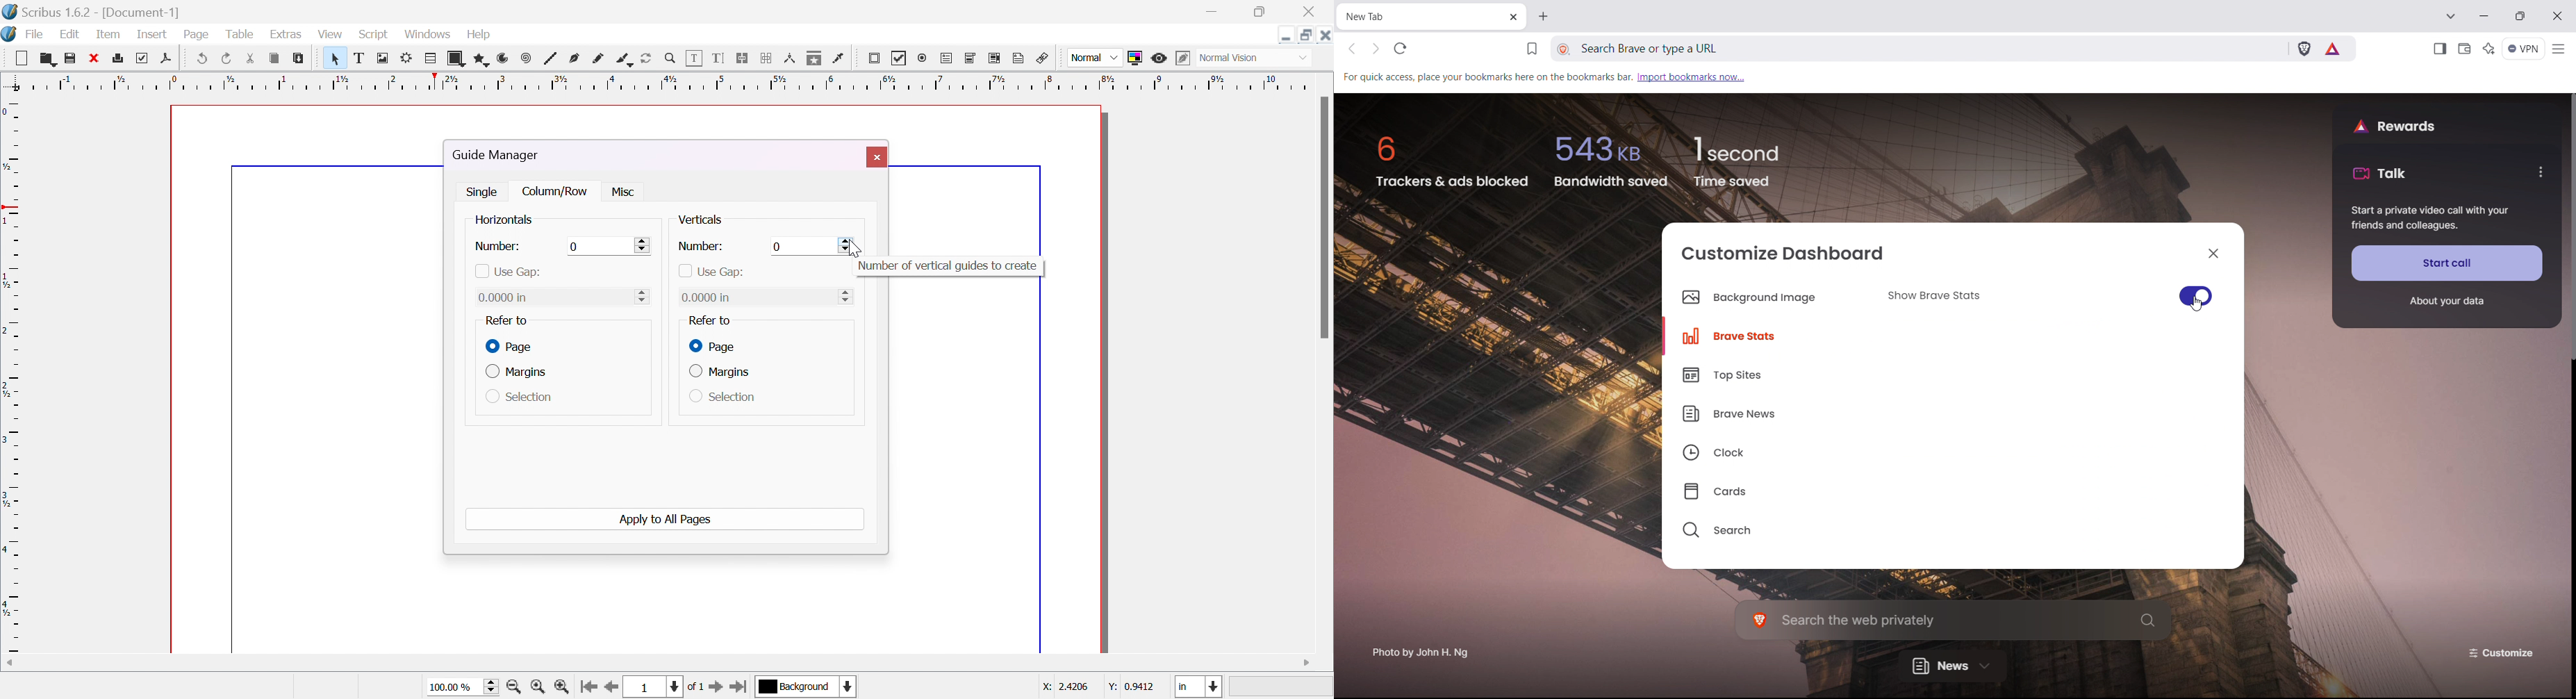  What do you see at coordinates (197, 32) in the screenshot?
I see `page` at bounding box center [197, 32].